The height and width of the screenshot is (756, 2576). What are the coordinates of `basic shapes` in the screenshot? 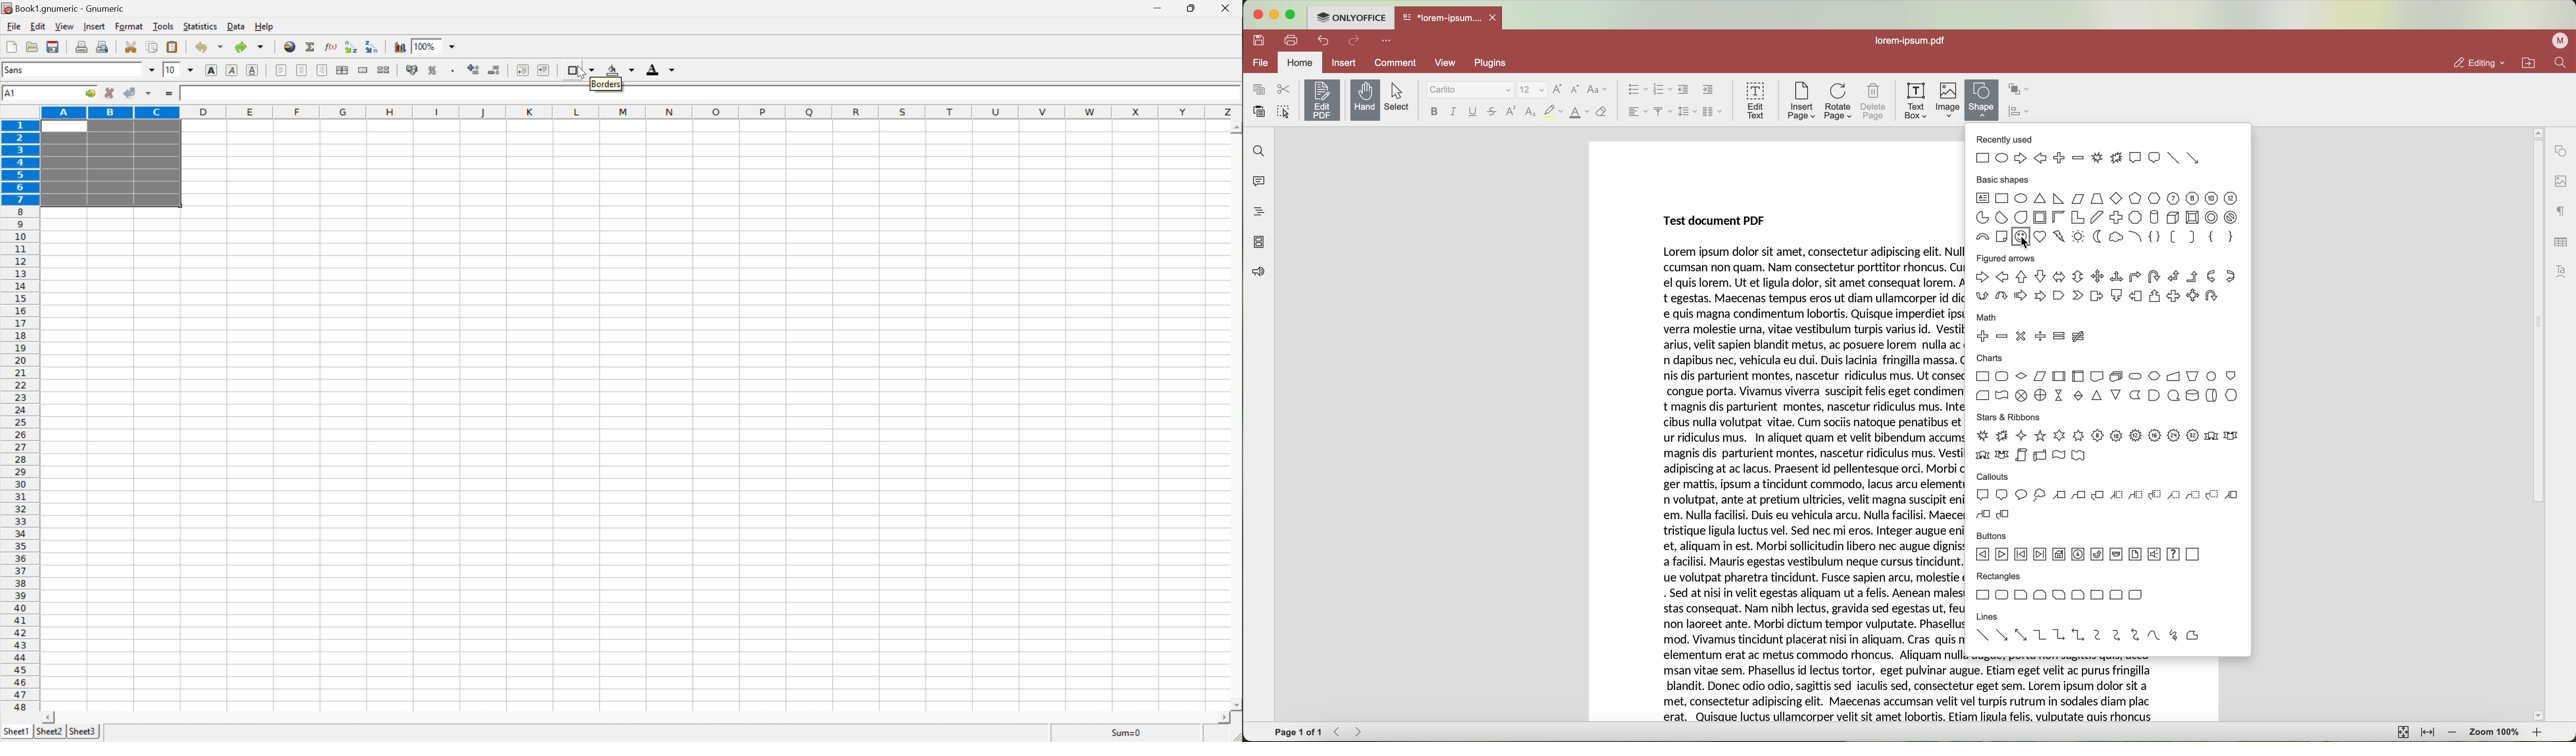 It's located at (2136, 237).